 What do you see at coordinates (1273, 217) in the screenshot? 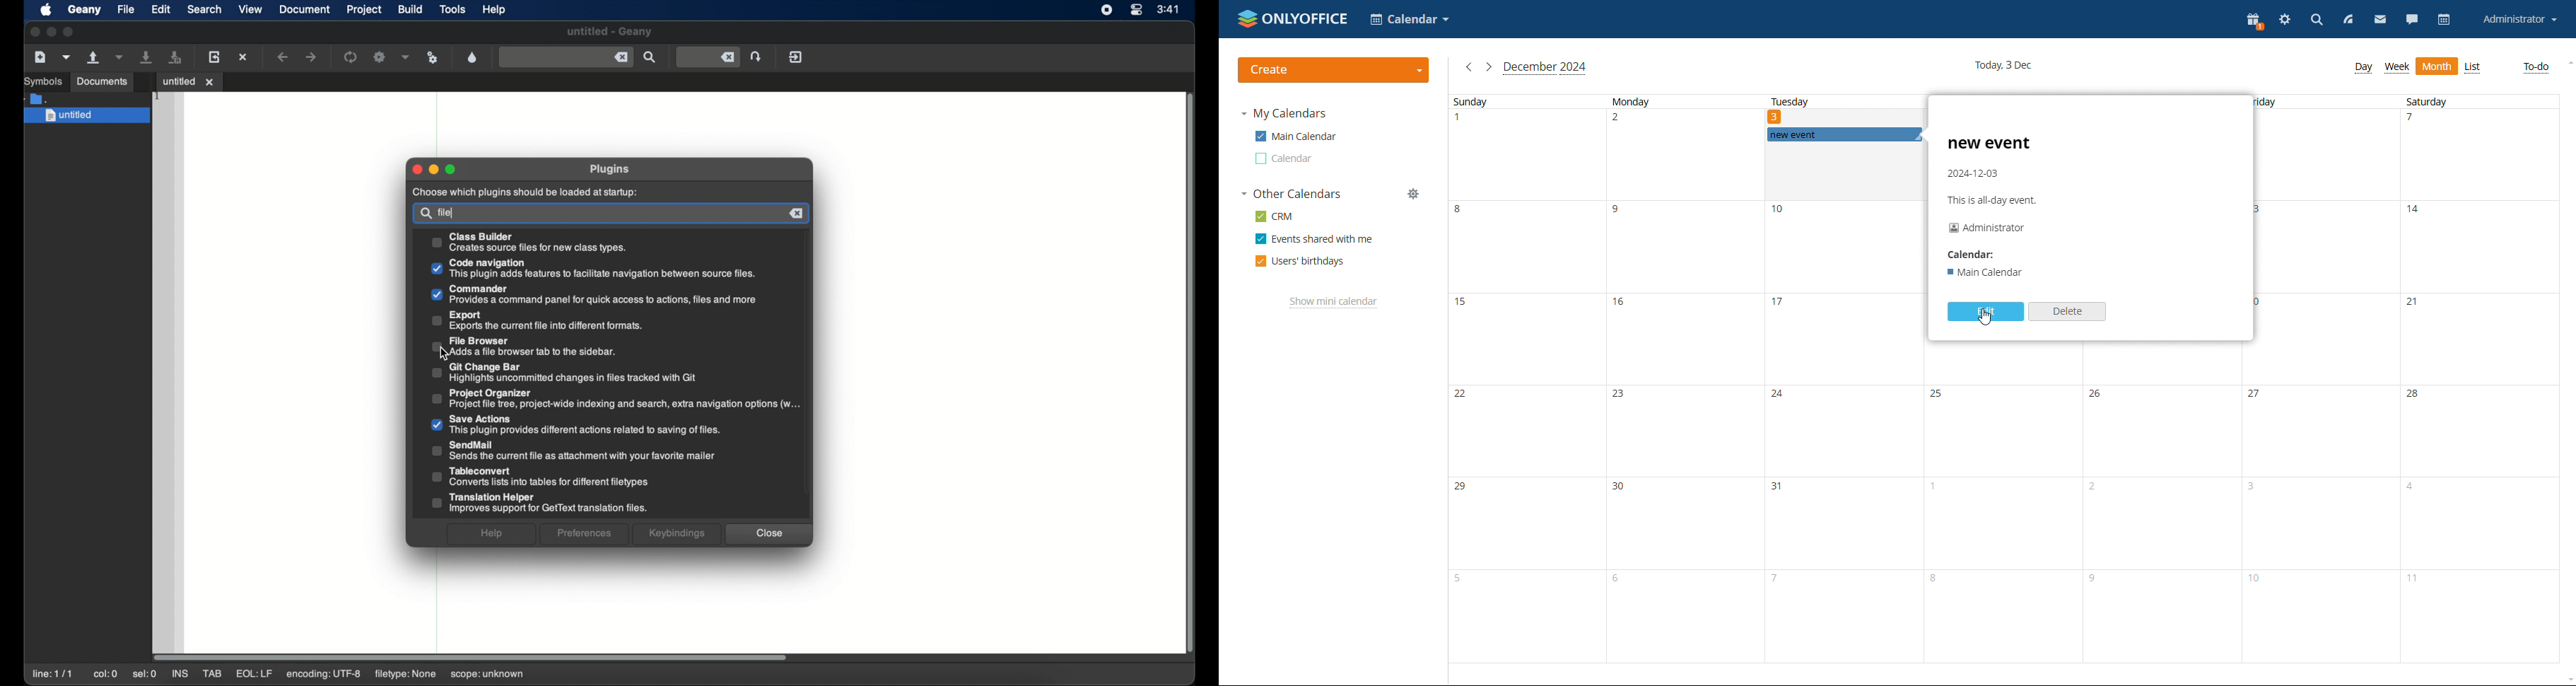
I see `crm` at bounding box center [1273, 217].